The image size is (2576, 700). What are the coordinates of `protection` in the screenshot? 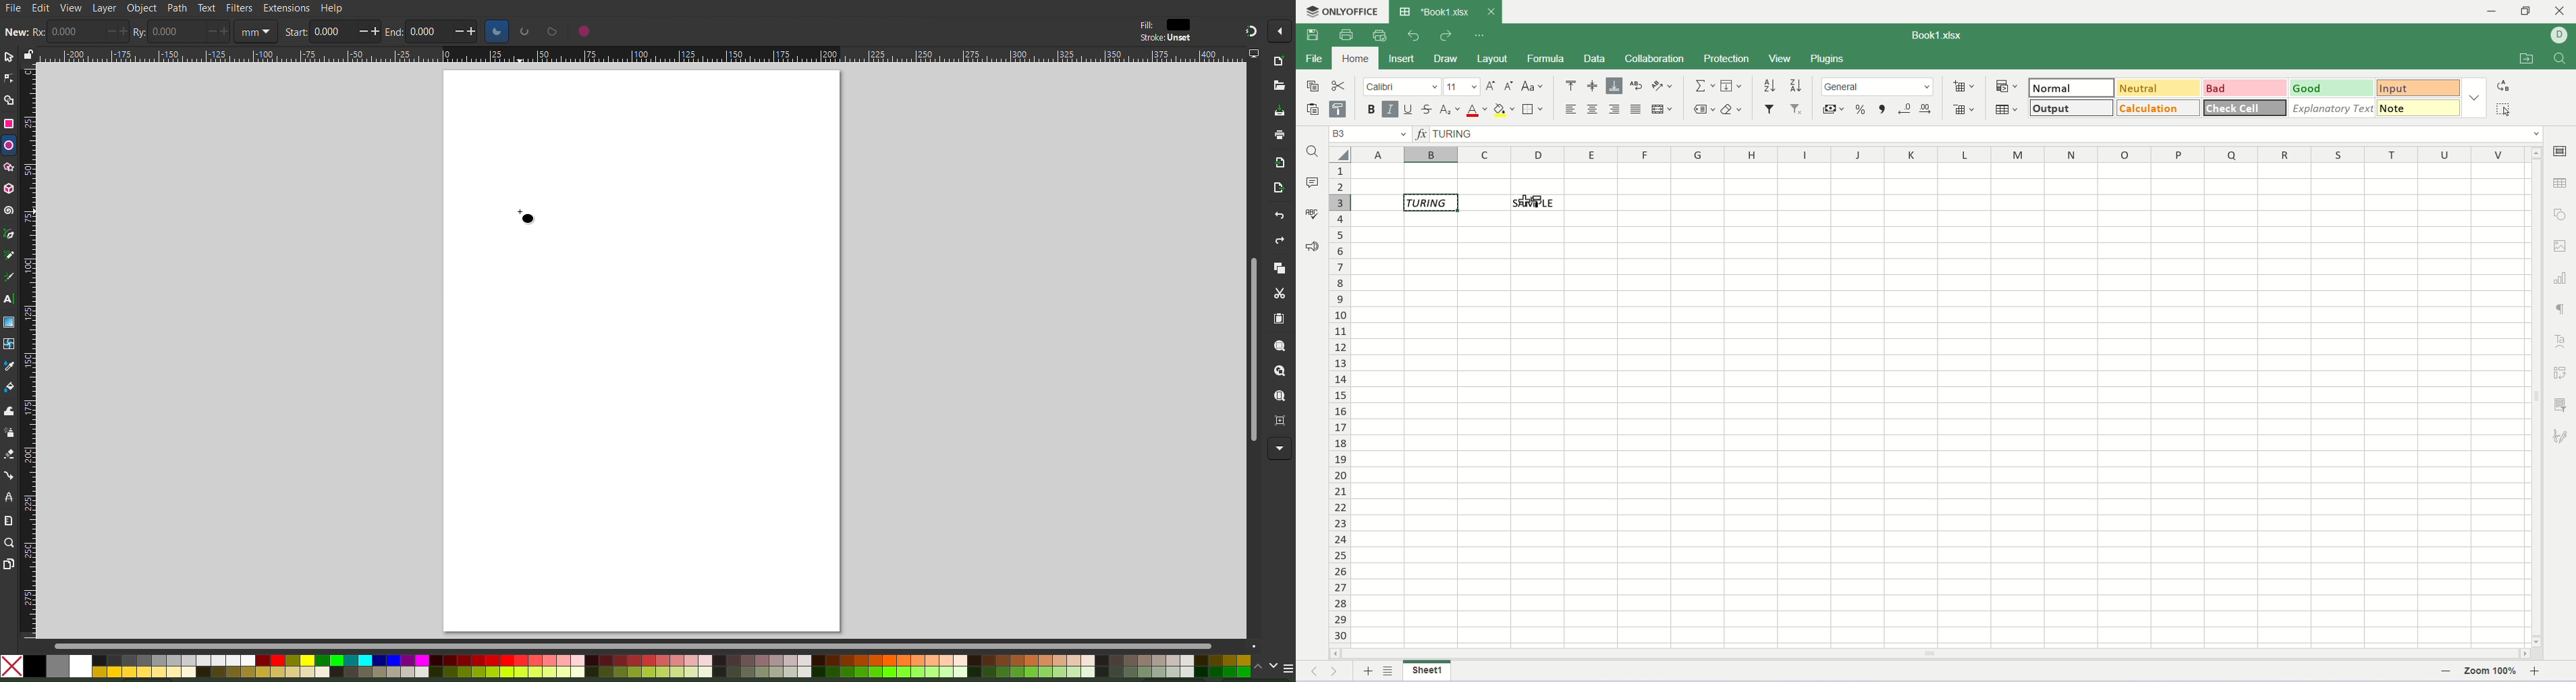 It's located at (1727, 59).